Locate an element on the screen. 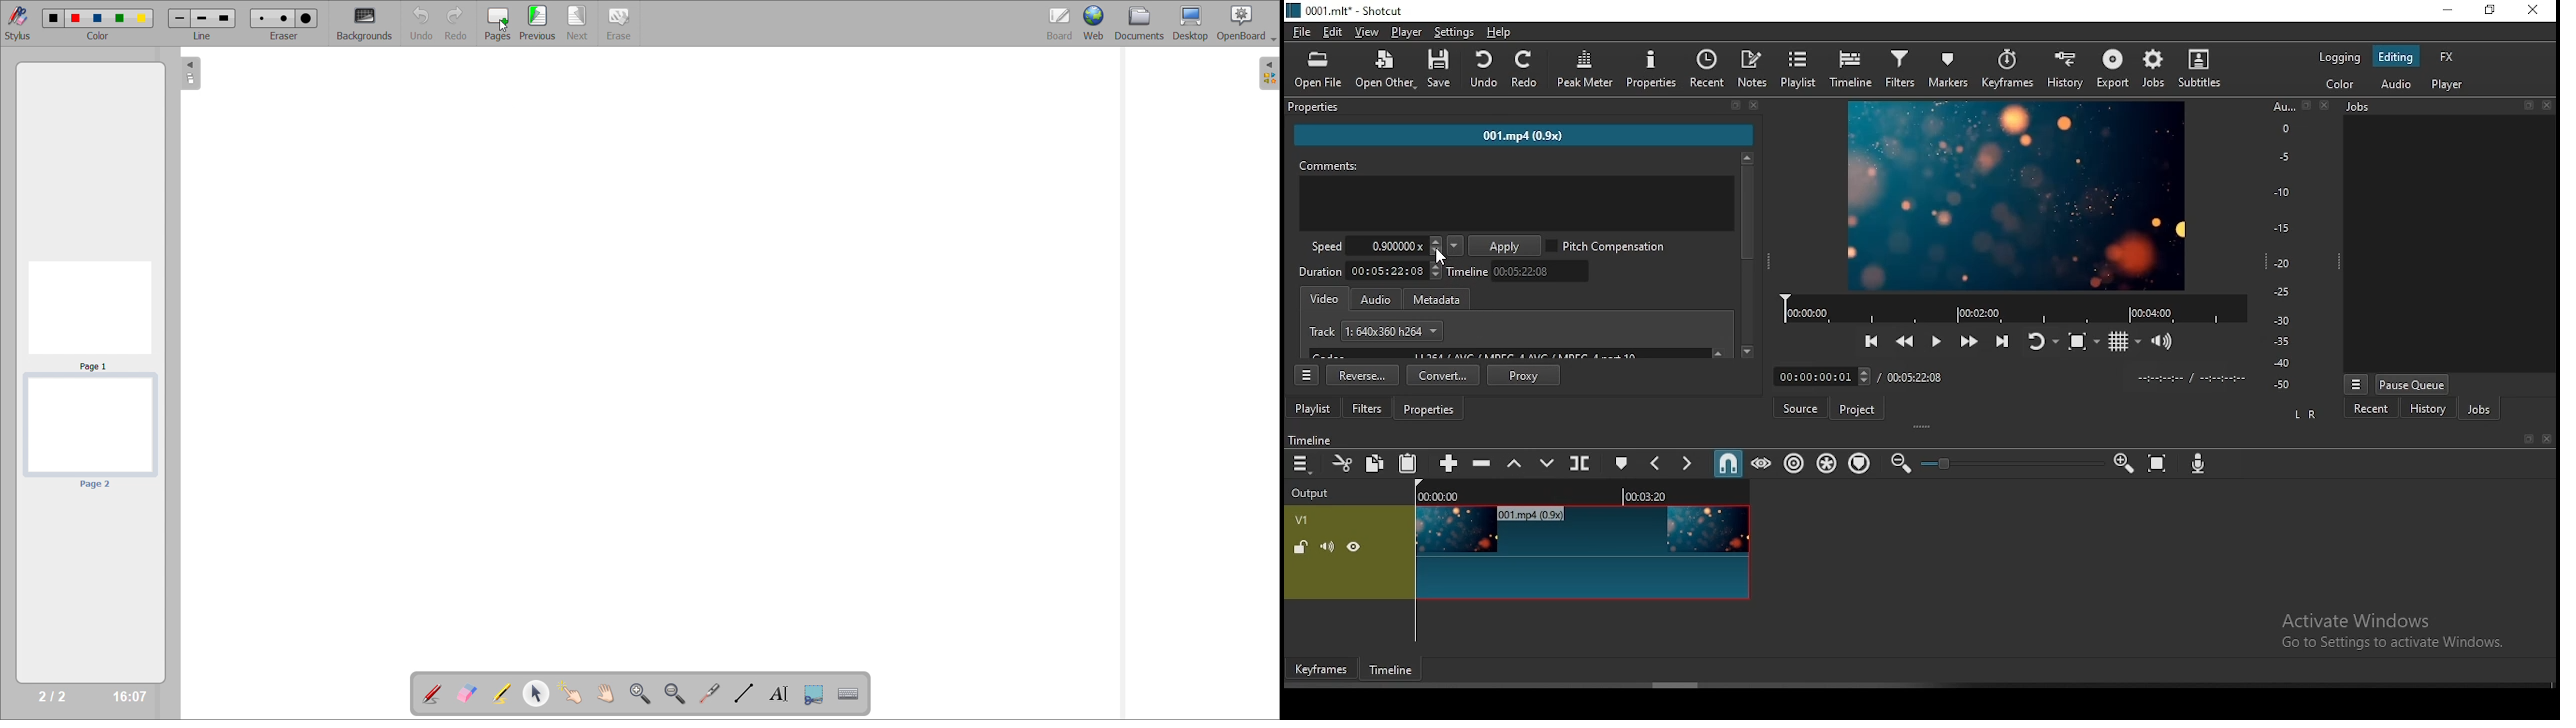 This screenshot has height=728, width=2576. help is located at coordinates (1500, 32).